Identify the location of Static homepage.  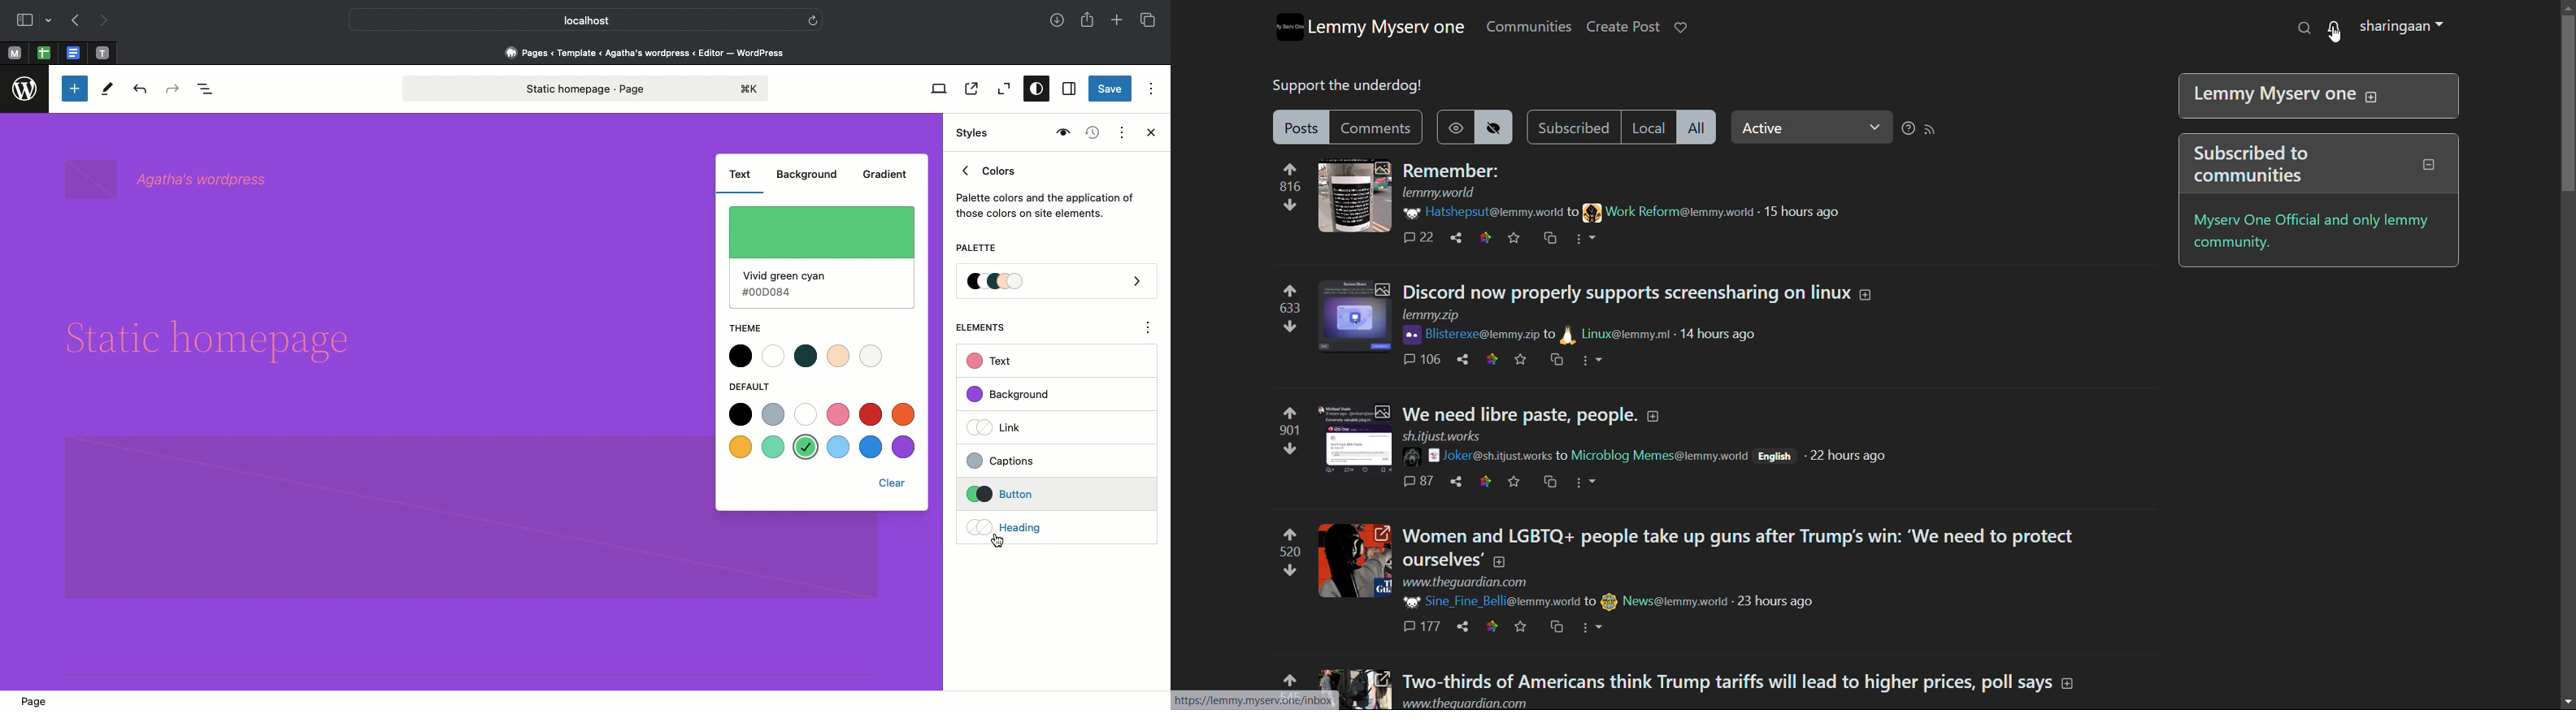
(588, 89).